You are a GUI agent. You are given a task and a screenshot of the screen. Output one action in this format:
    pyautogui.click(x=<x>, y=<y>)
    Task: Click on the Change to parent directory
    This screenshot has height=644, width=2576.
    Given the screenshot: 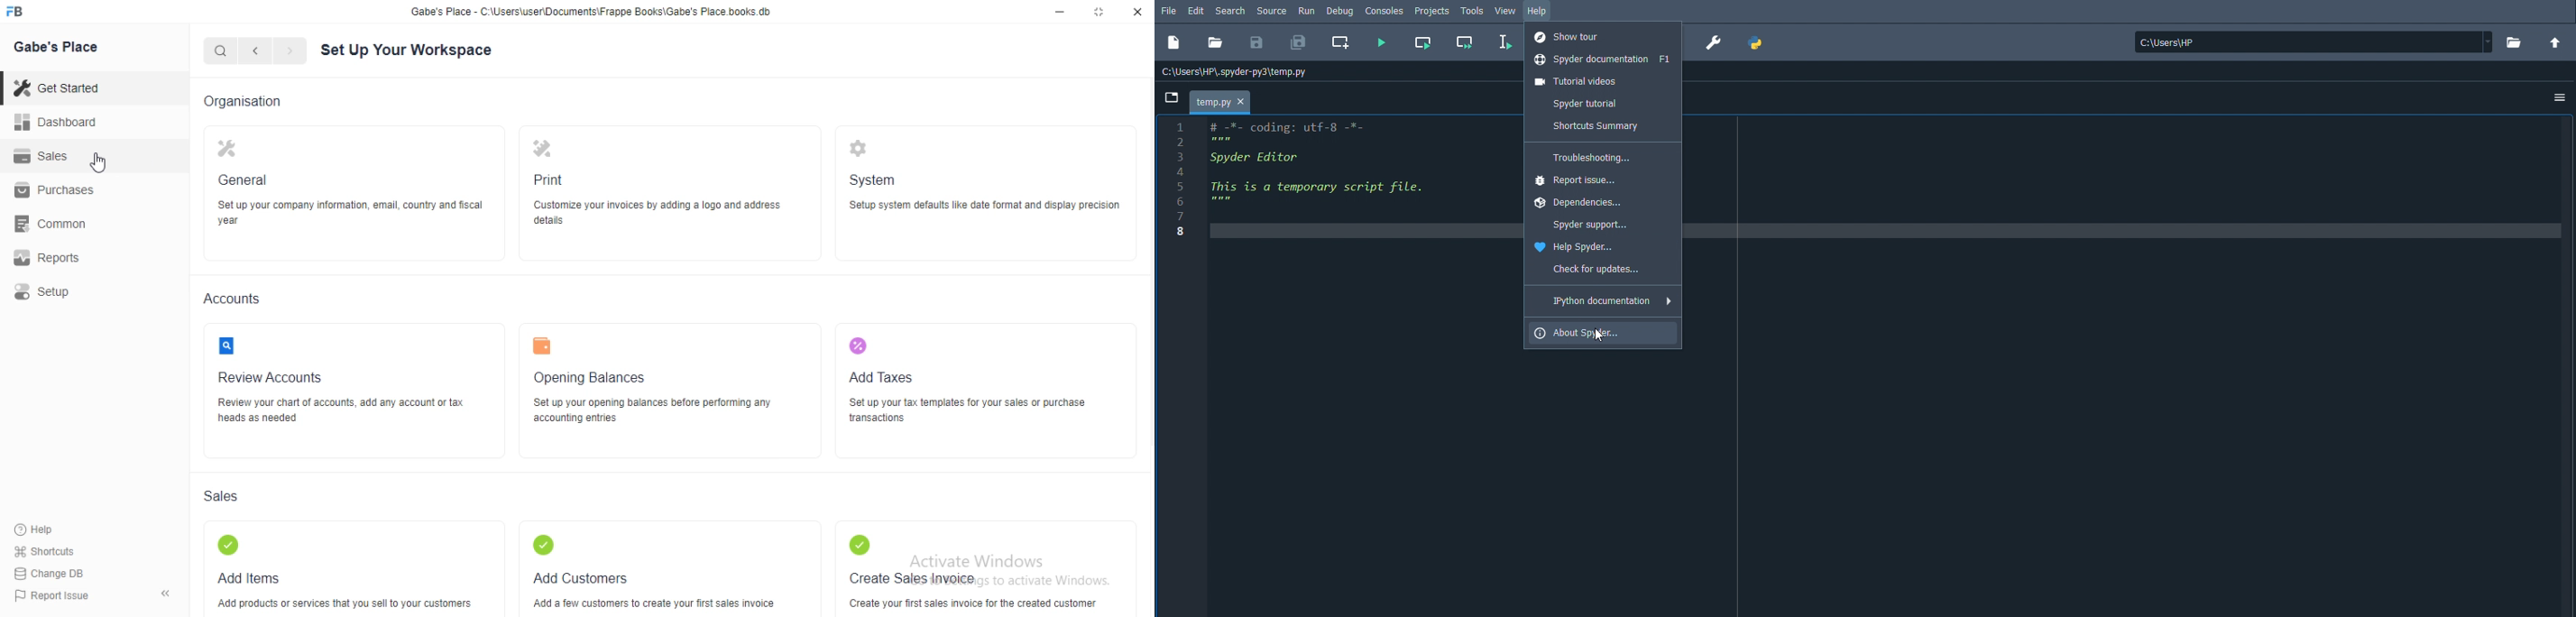 What is the action you would take?
    pyautogui.click(x=2555, y=42)
    